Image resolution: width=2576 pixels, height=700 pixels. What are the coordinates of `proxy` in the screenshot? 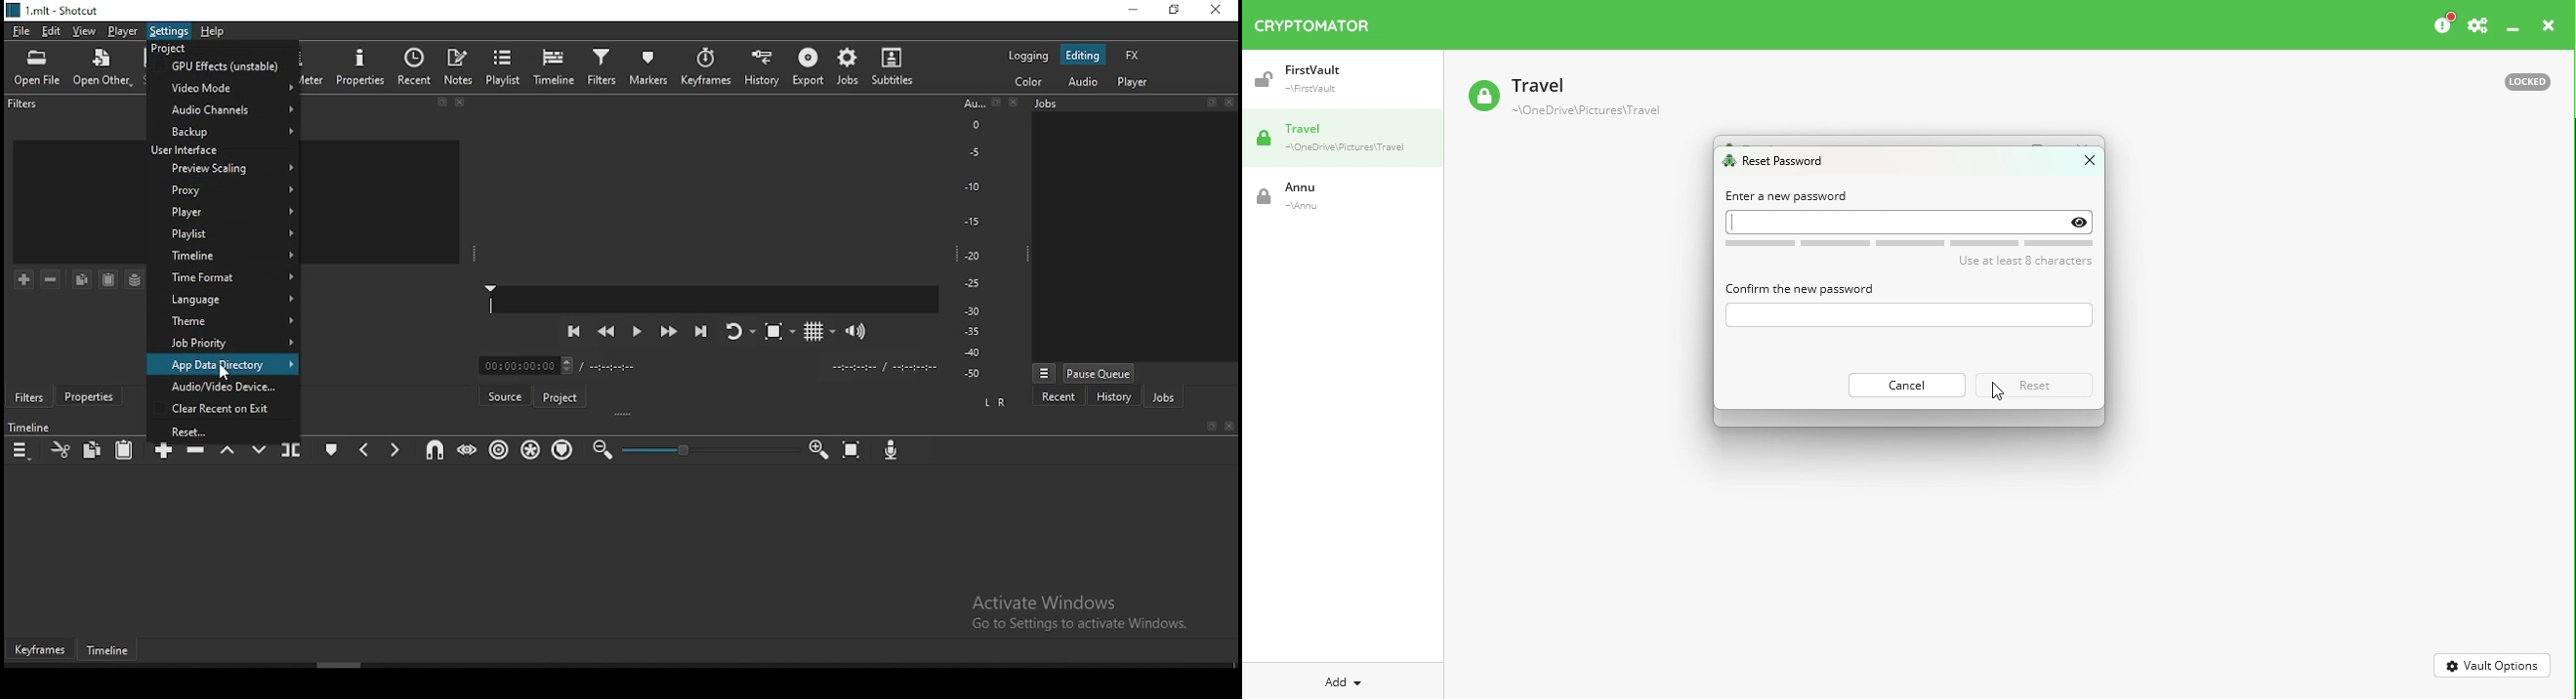 It's located at (223, 190).